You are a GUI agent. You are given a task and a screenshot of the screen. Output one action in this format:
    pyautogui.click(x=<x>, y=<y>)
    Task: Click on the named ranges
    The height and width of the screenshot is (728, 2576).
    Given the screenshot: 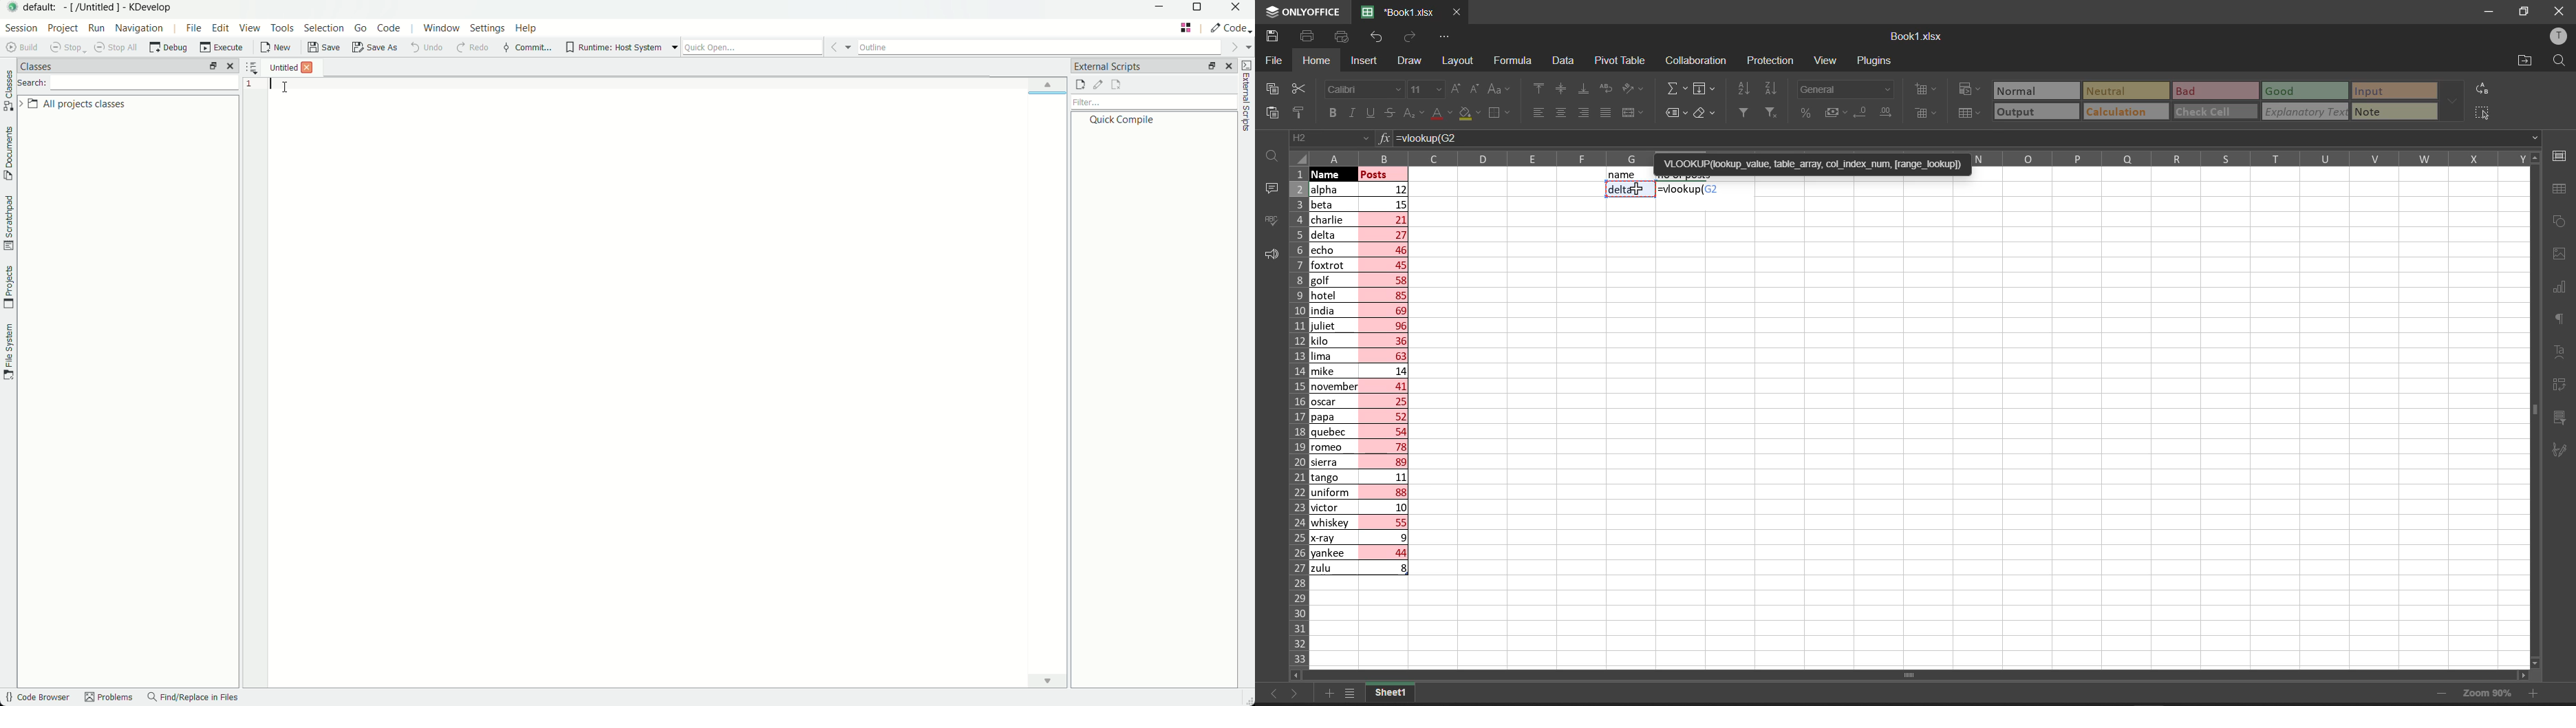 What is the action you would take?
    pyautogui.click(x=1675, y=114)
    